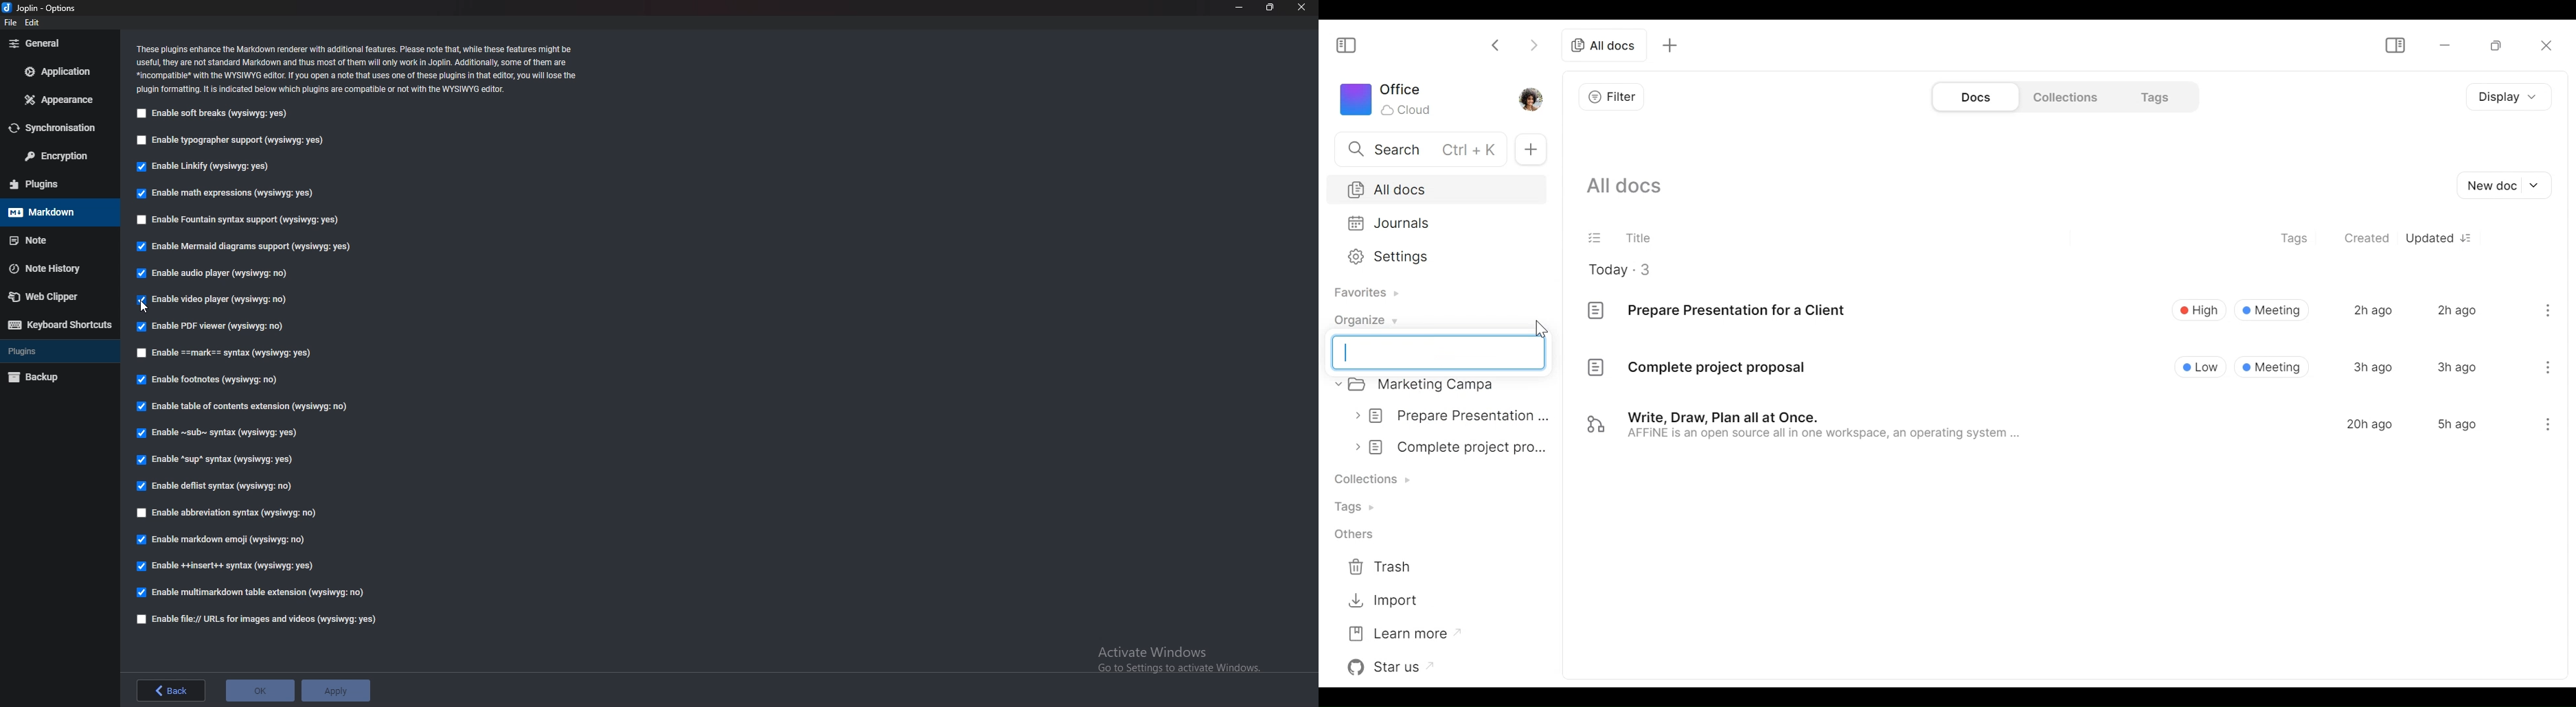 The height and width of the screenshot is (728, 2576). I want to click on Organize, so click(1364, 319).